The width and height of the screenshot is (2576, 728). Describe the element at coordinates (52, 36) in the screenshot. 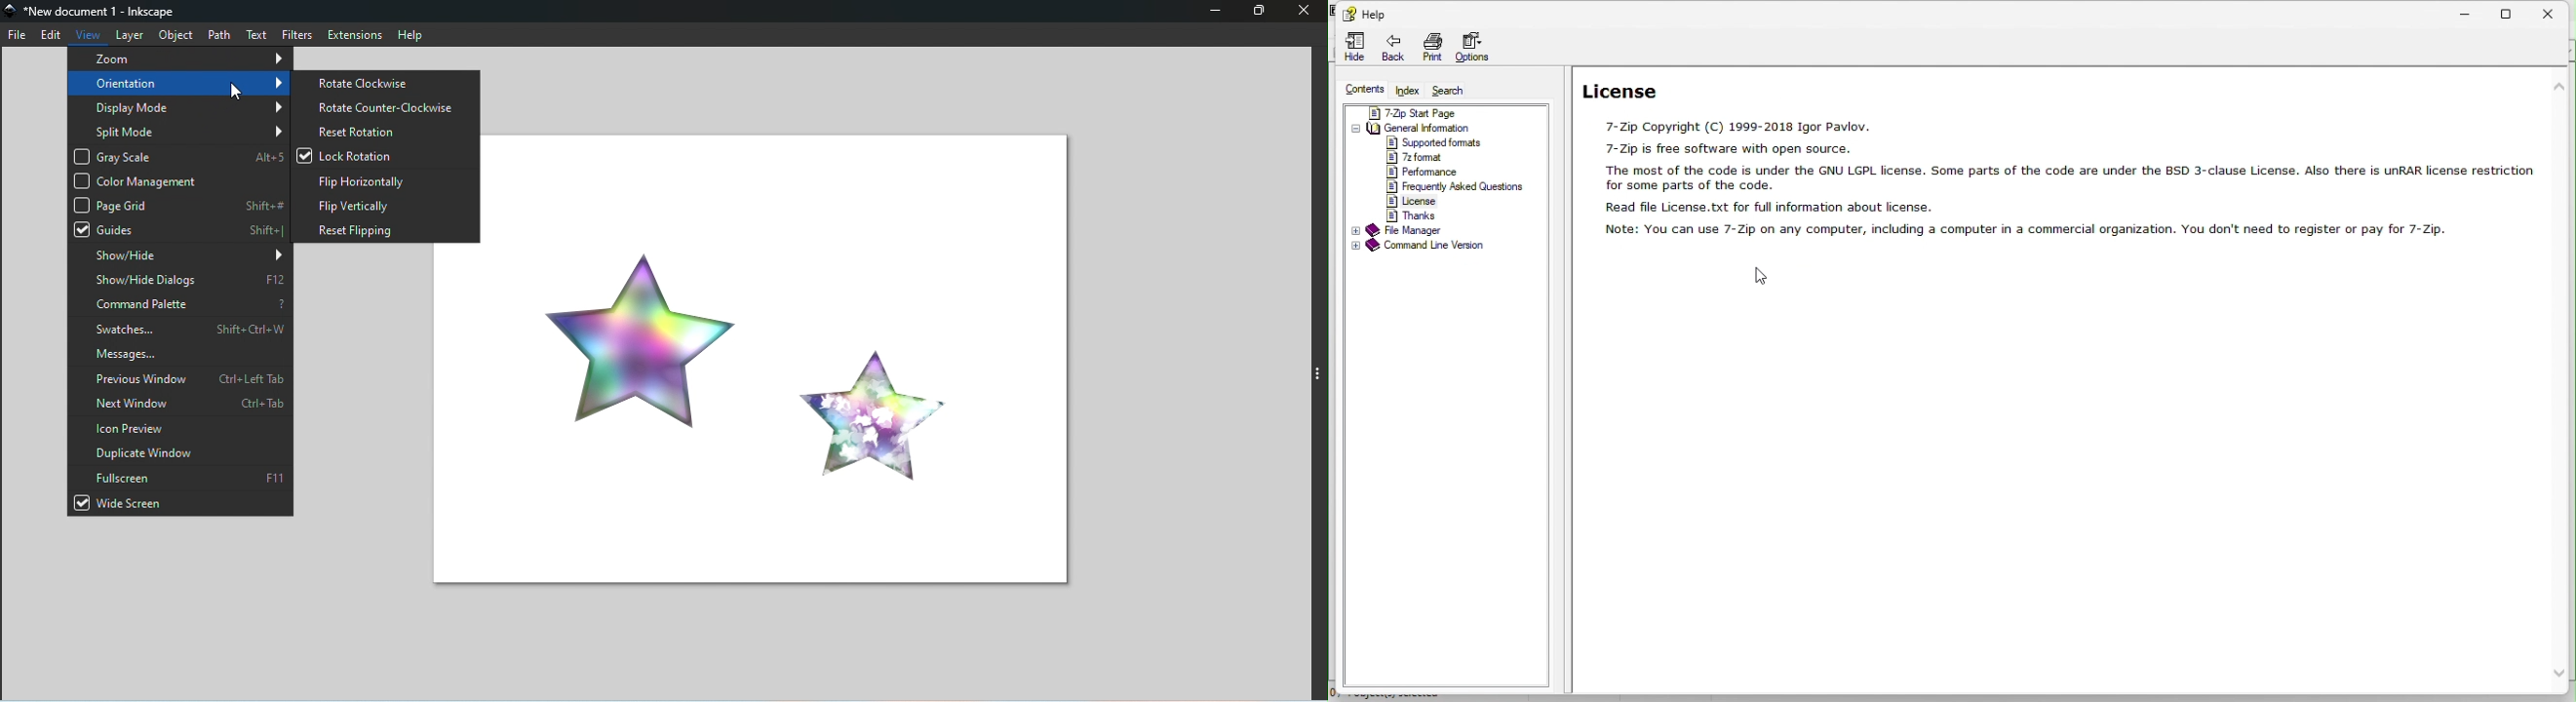

I see `Edit` at that location.